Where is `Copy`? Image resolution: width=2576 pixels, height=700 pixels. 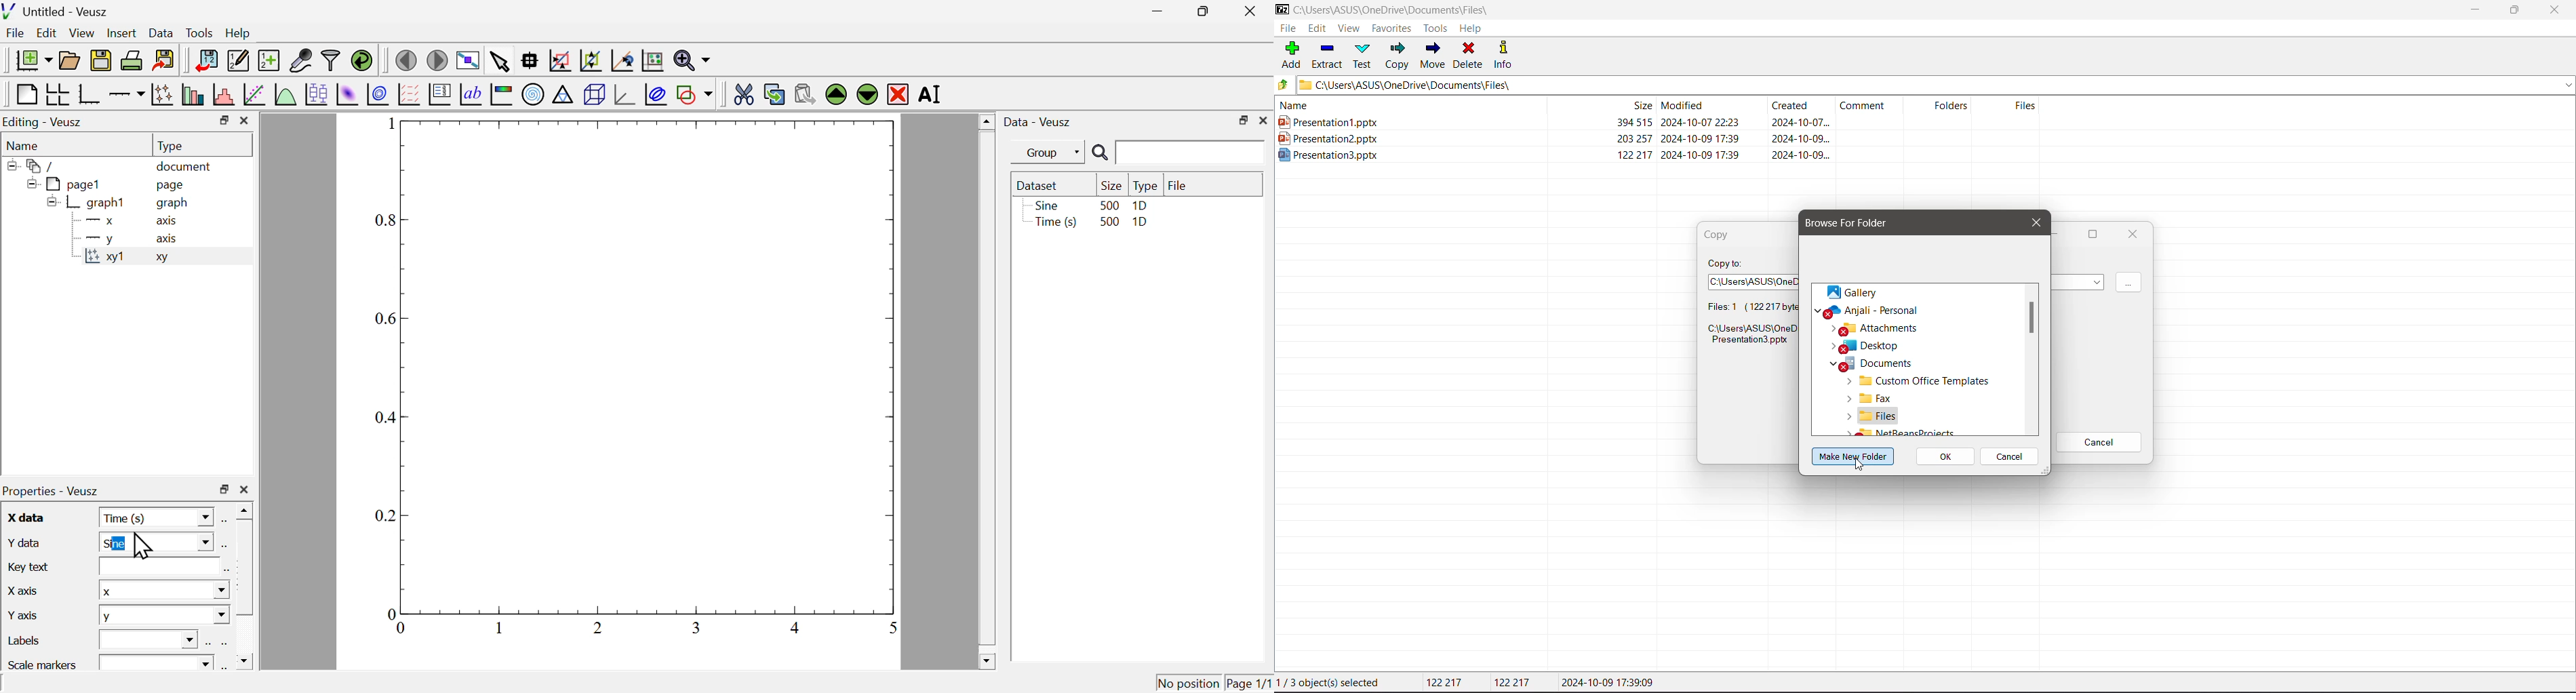 Copy is located at coordinates (1398, 57).